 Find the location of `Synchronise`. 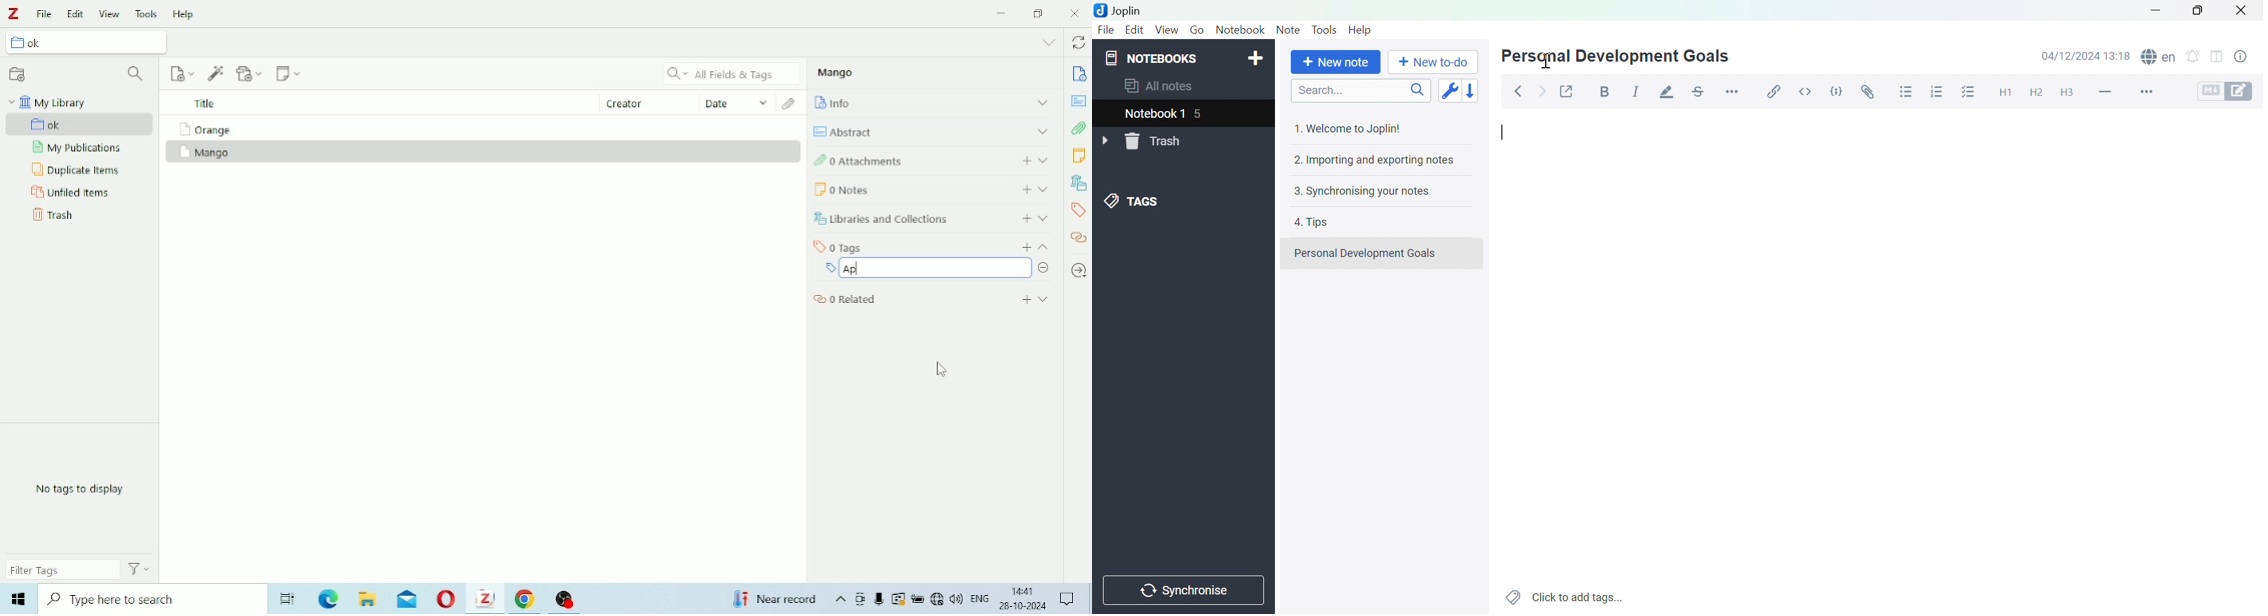

Synchronise is located at coordinates (1183, 591).